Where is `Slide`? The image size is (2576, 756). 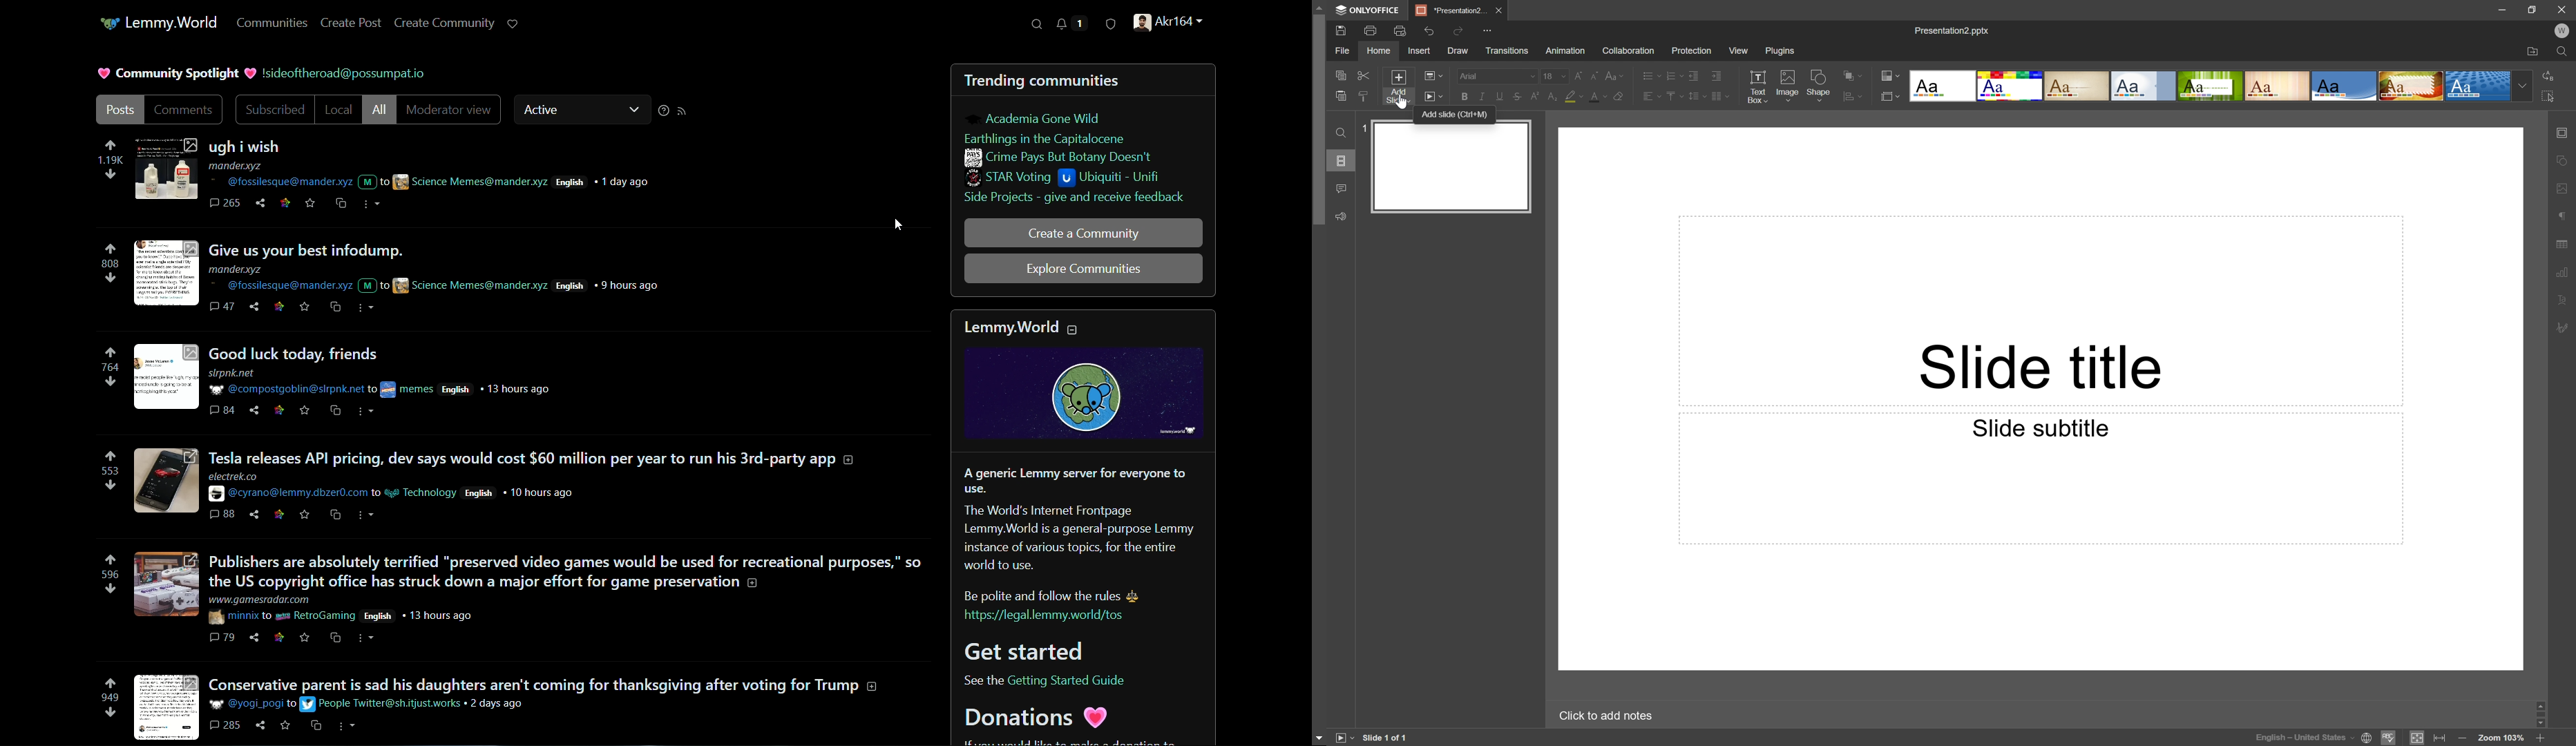 Slide is located at coordinates (1452, 167).